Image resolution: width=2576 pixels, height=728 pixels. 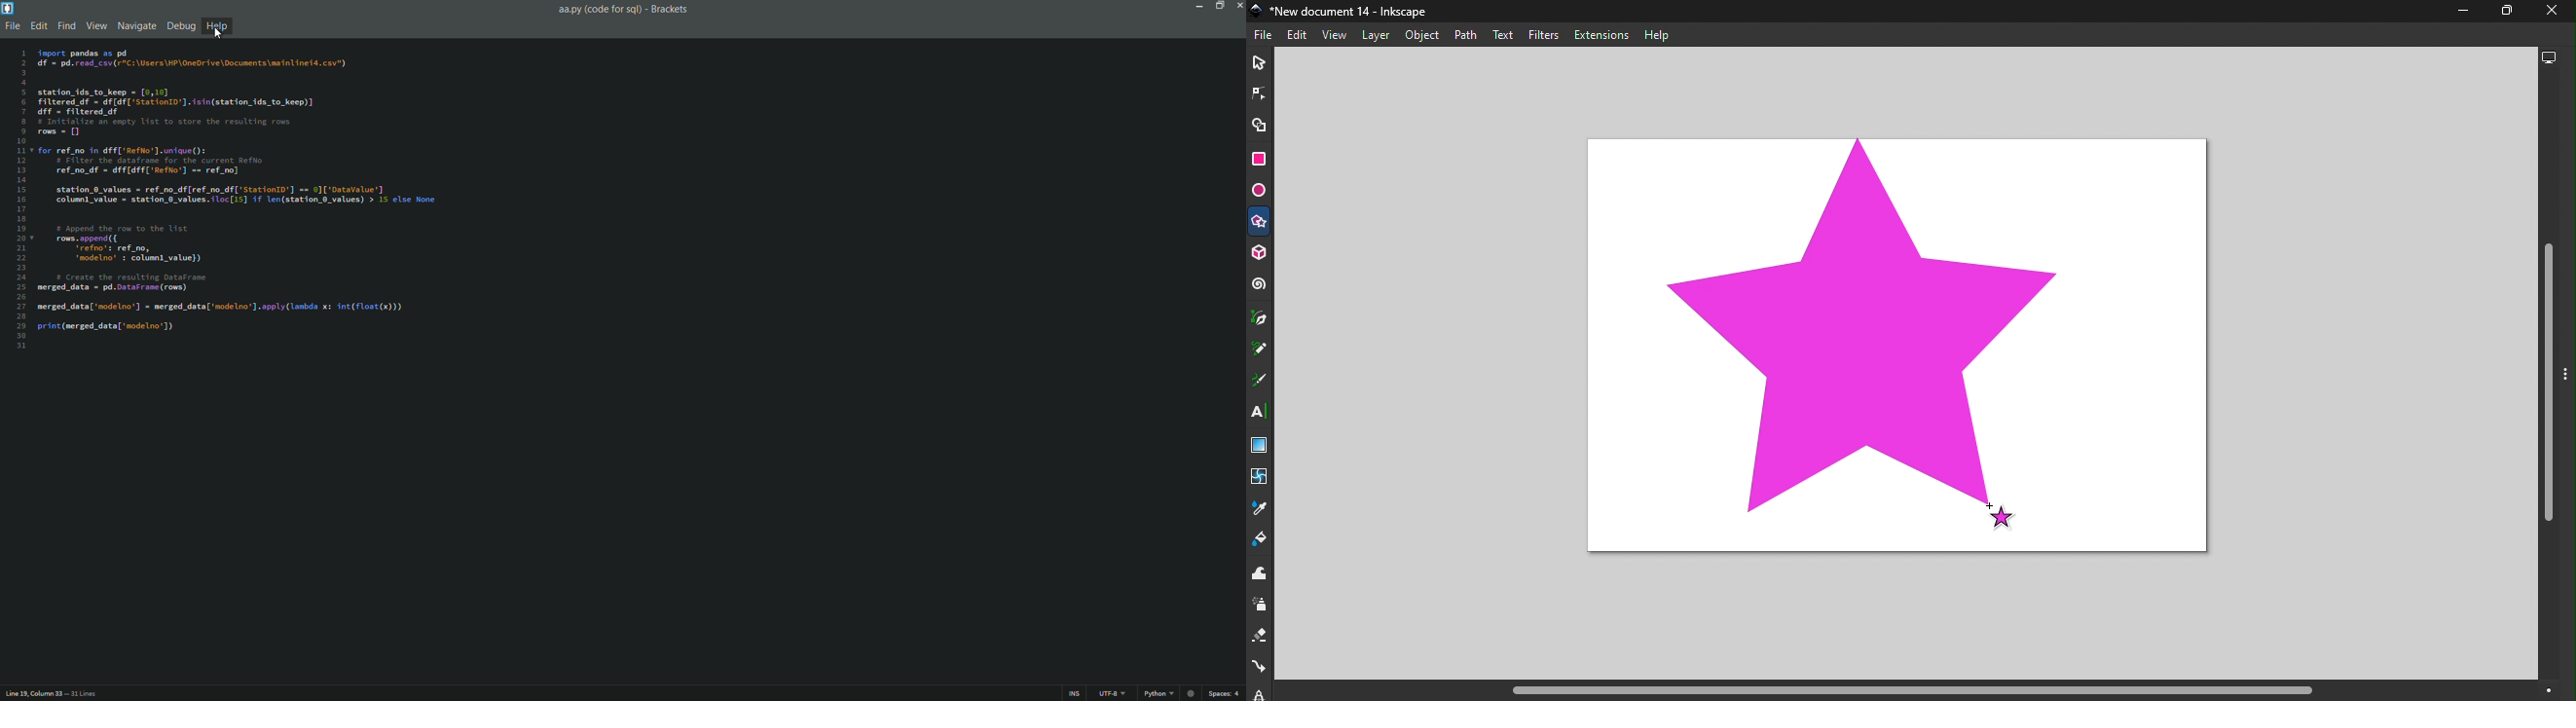 What do you see at coordinates (1262, 413) in the screenshot?
I see `Text tool` at bounding box center [1262, 413].